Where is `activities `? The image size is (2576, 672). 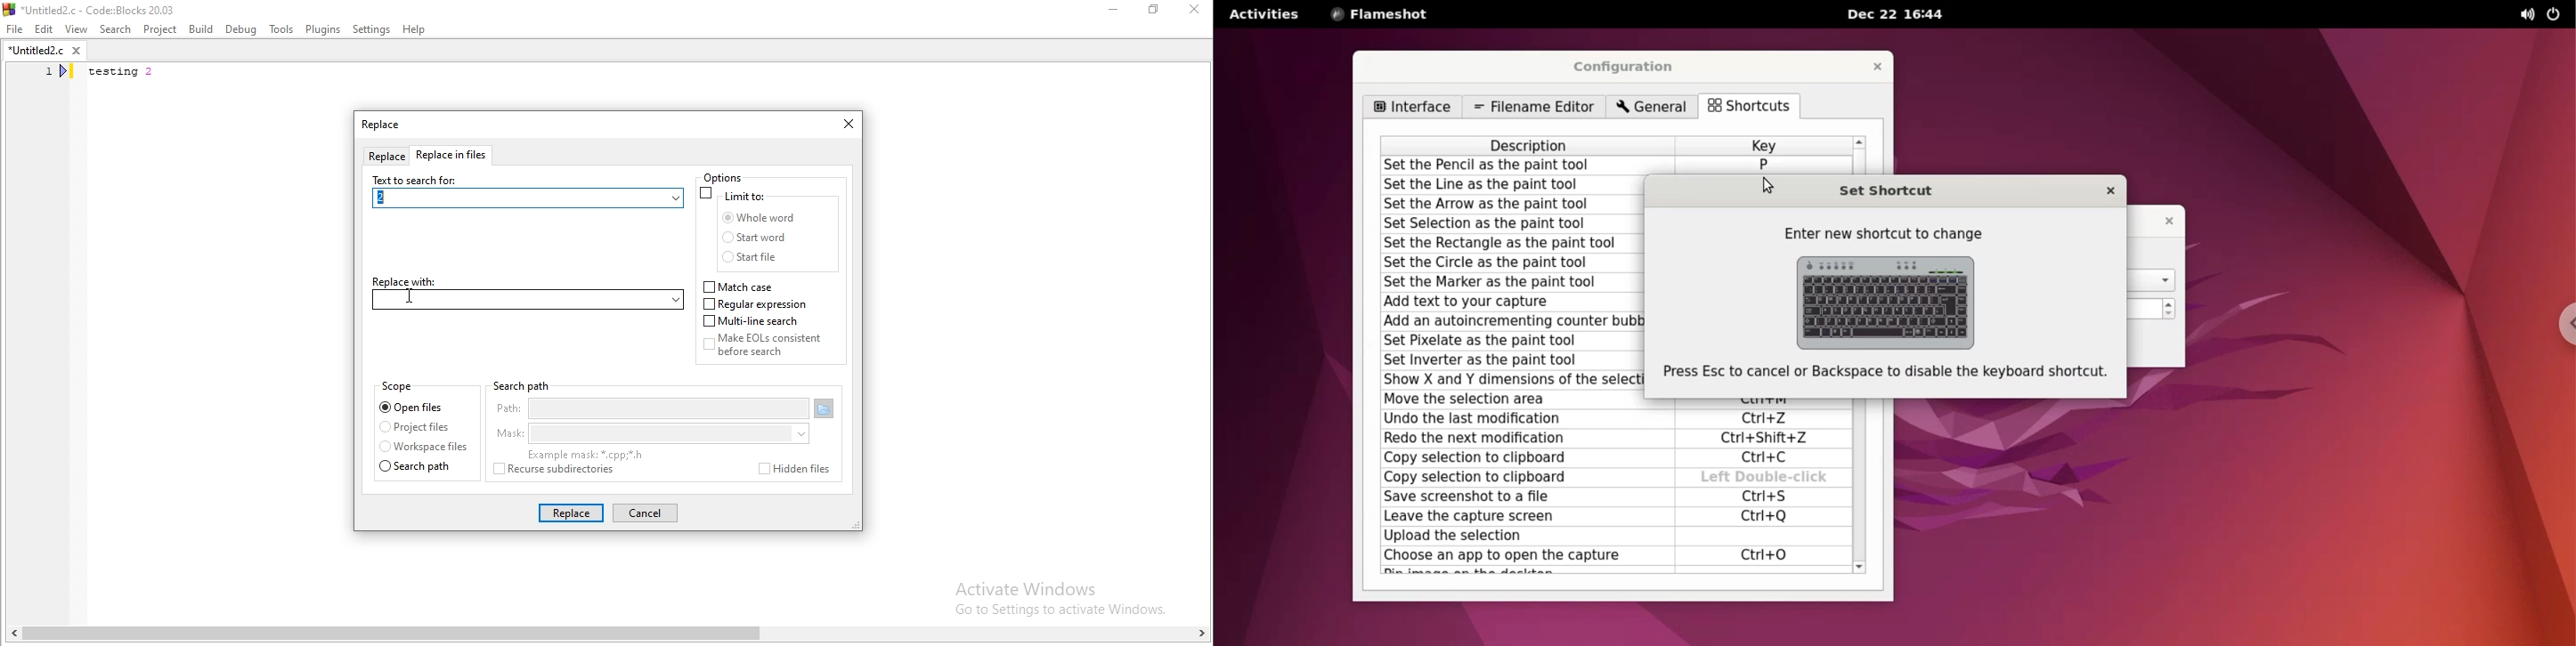
activities  is located at coordinates (1265, 14).